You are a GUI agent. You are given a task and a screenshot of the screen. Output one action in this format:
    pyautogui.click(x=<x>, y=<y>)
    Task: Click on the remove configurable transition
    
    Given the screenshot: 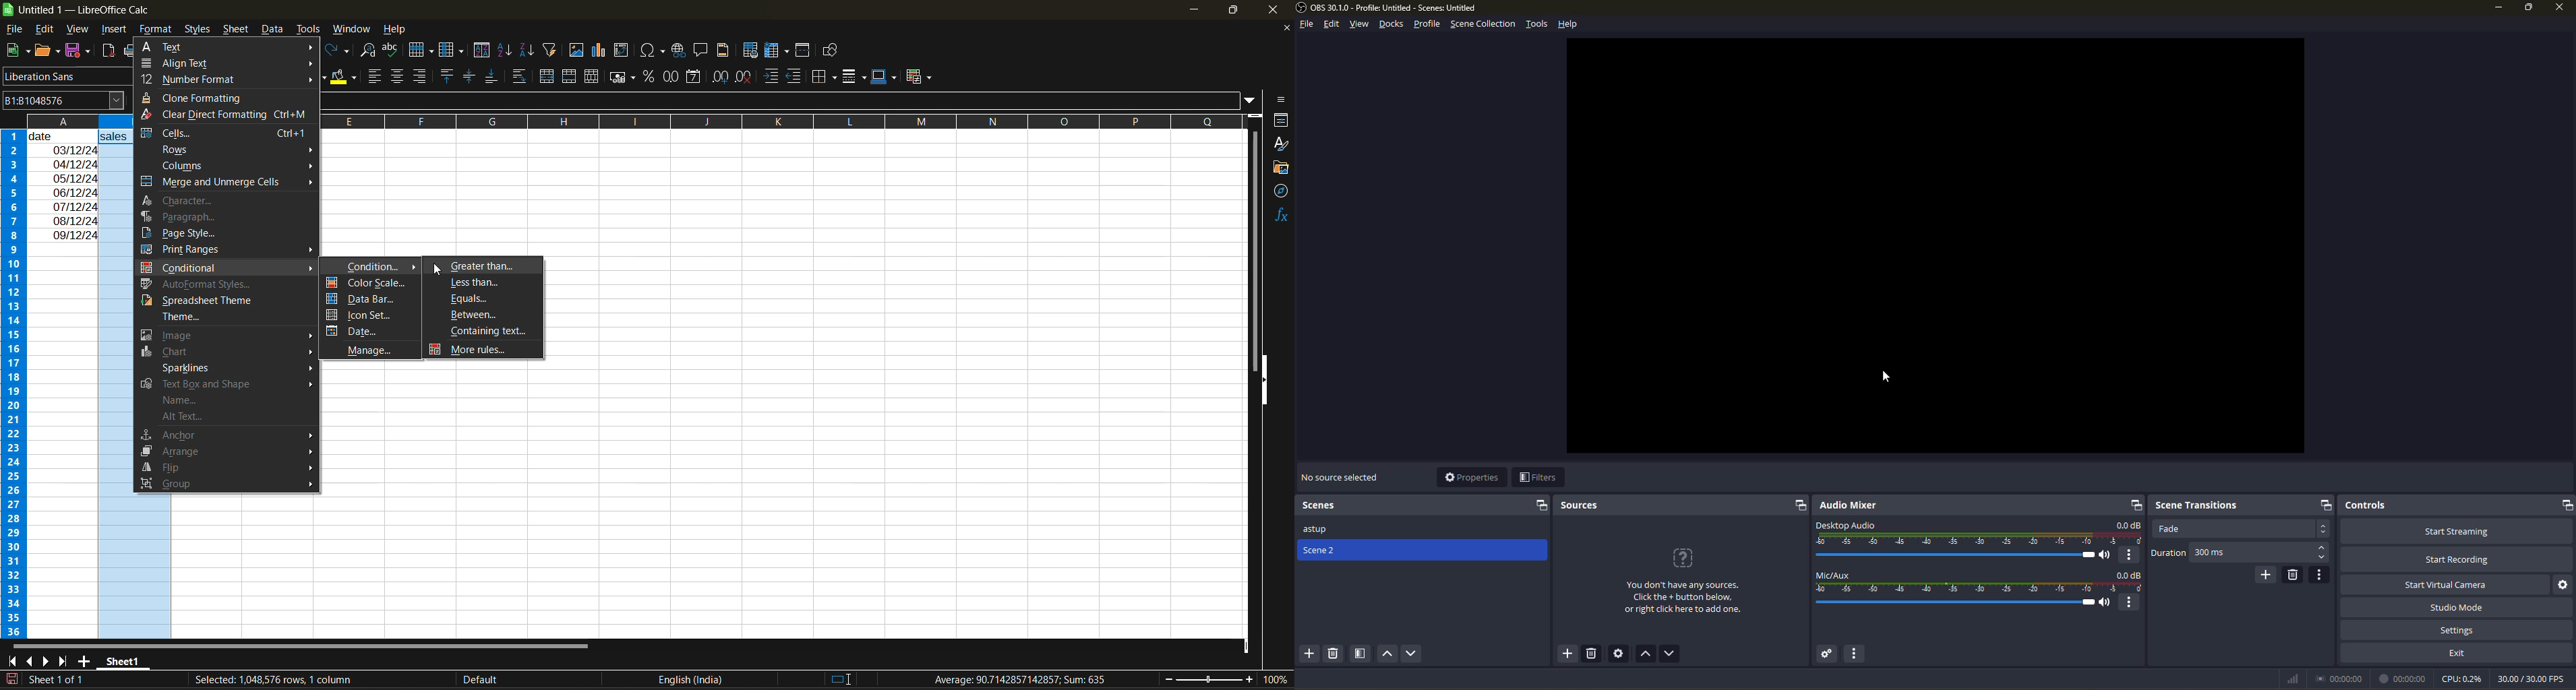 What is the action you would take?
    pyautogui.click(x=2293, y=575)
    